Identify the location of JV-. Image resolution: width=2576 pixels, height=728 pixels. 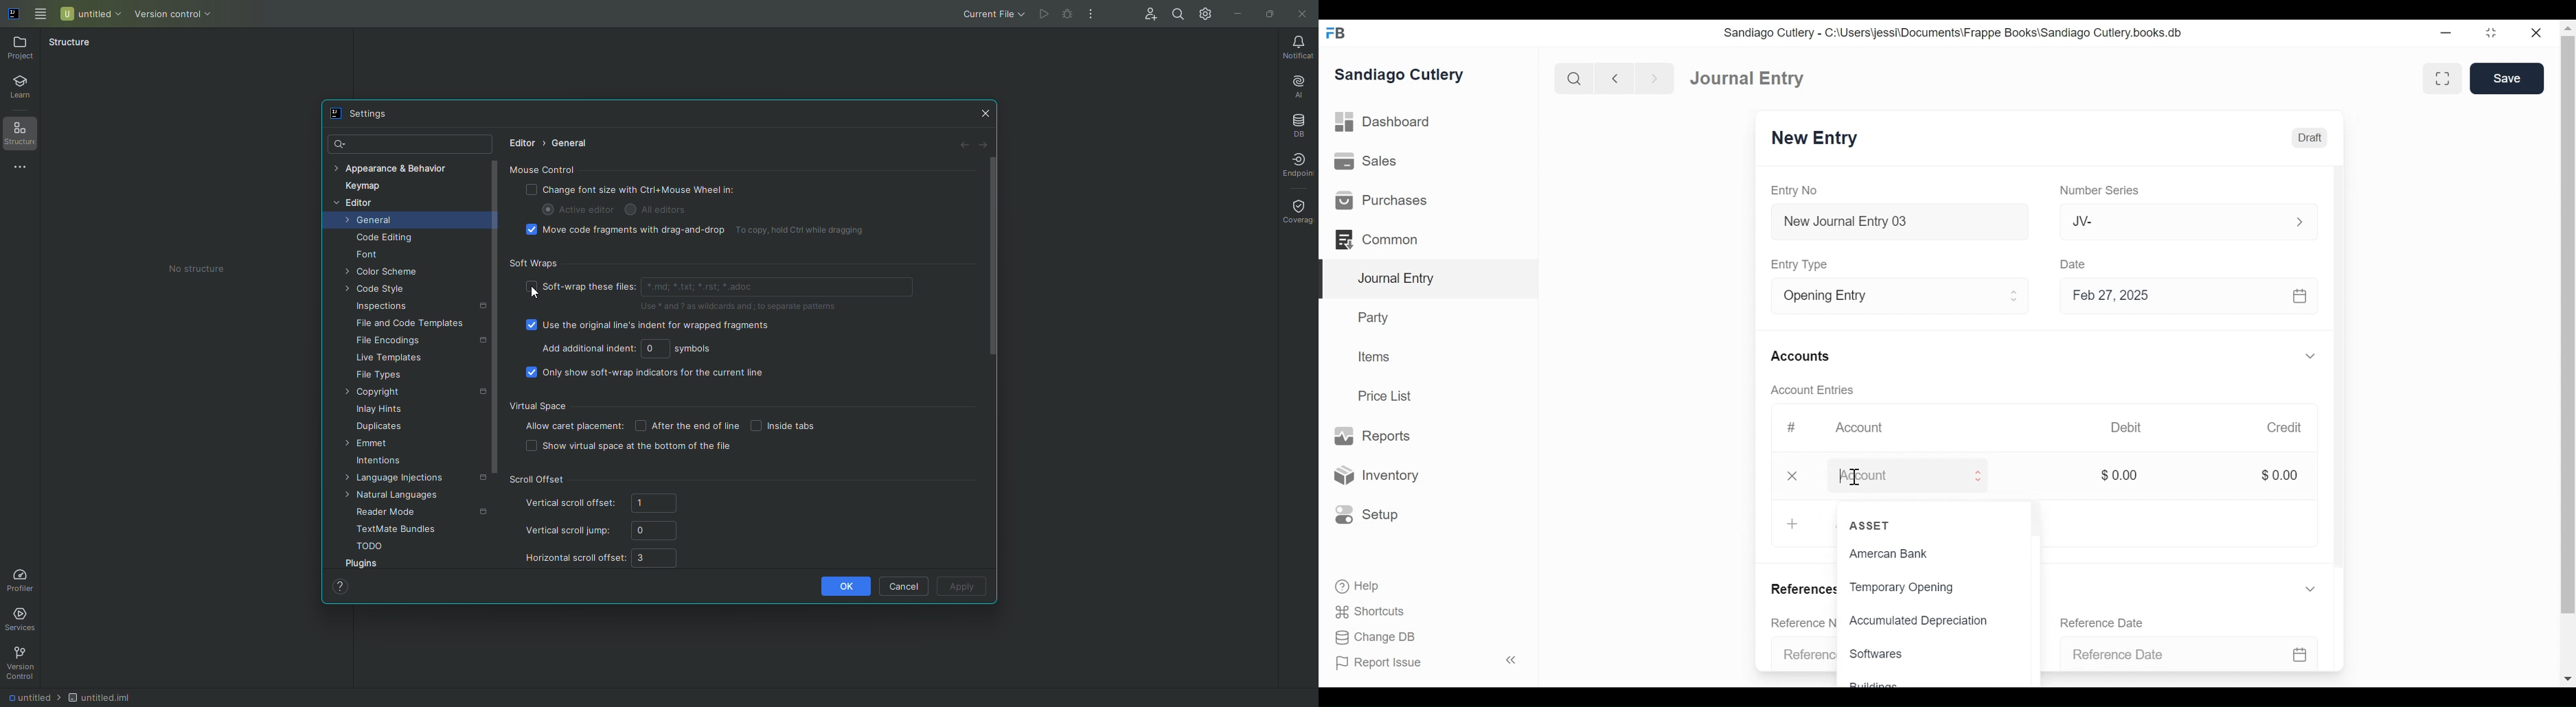
(2167, 221).